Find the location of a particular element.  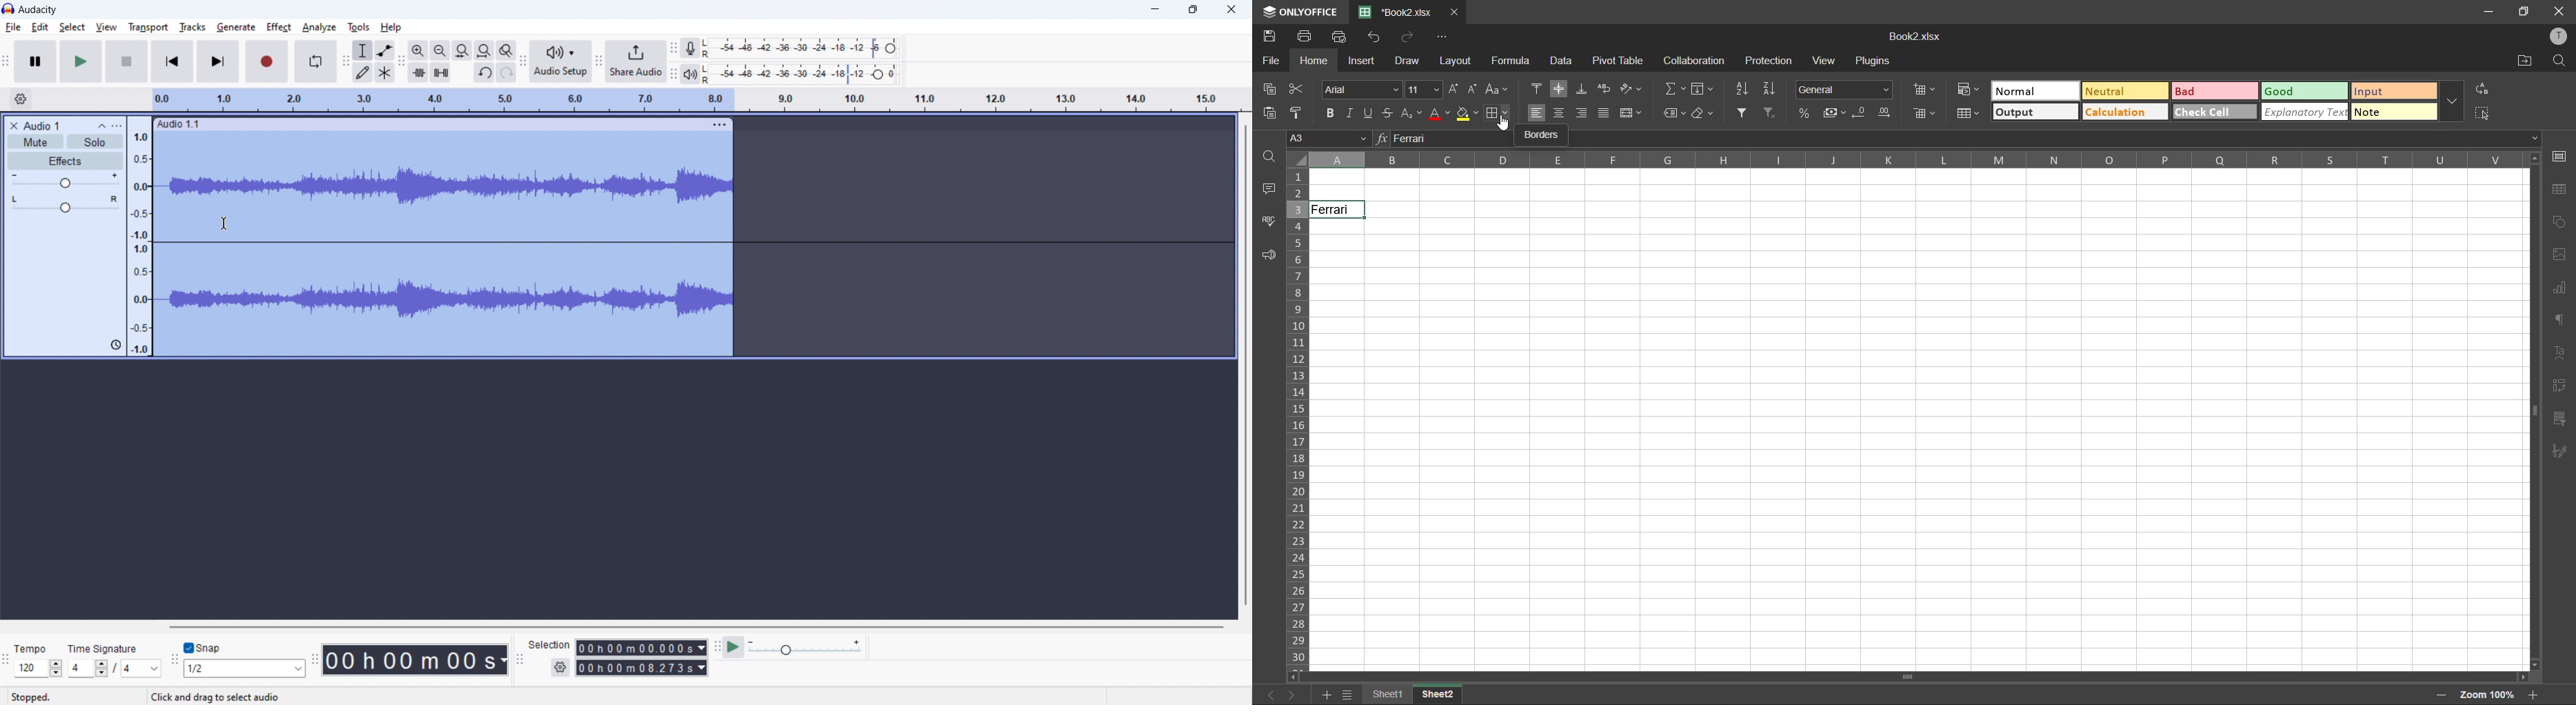

bad is located at coordinates (2215, 91).